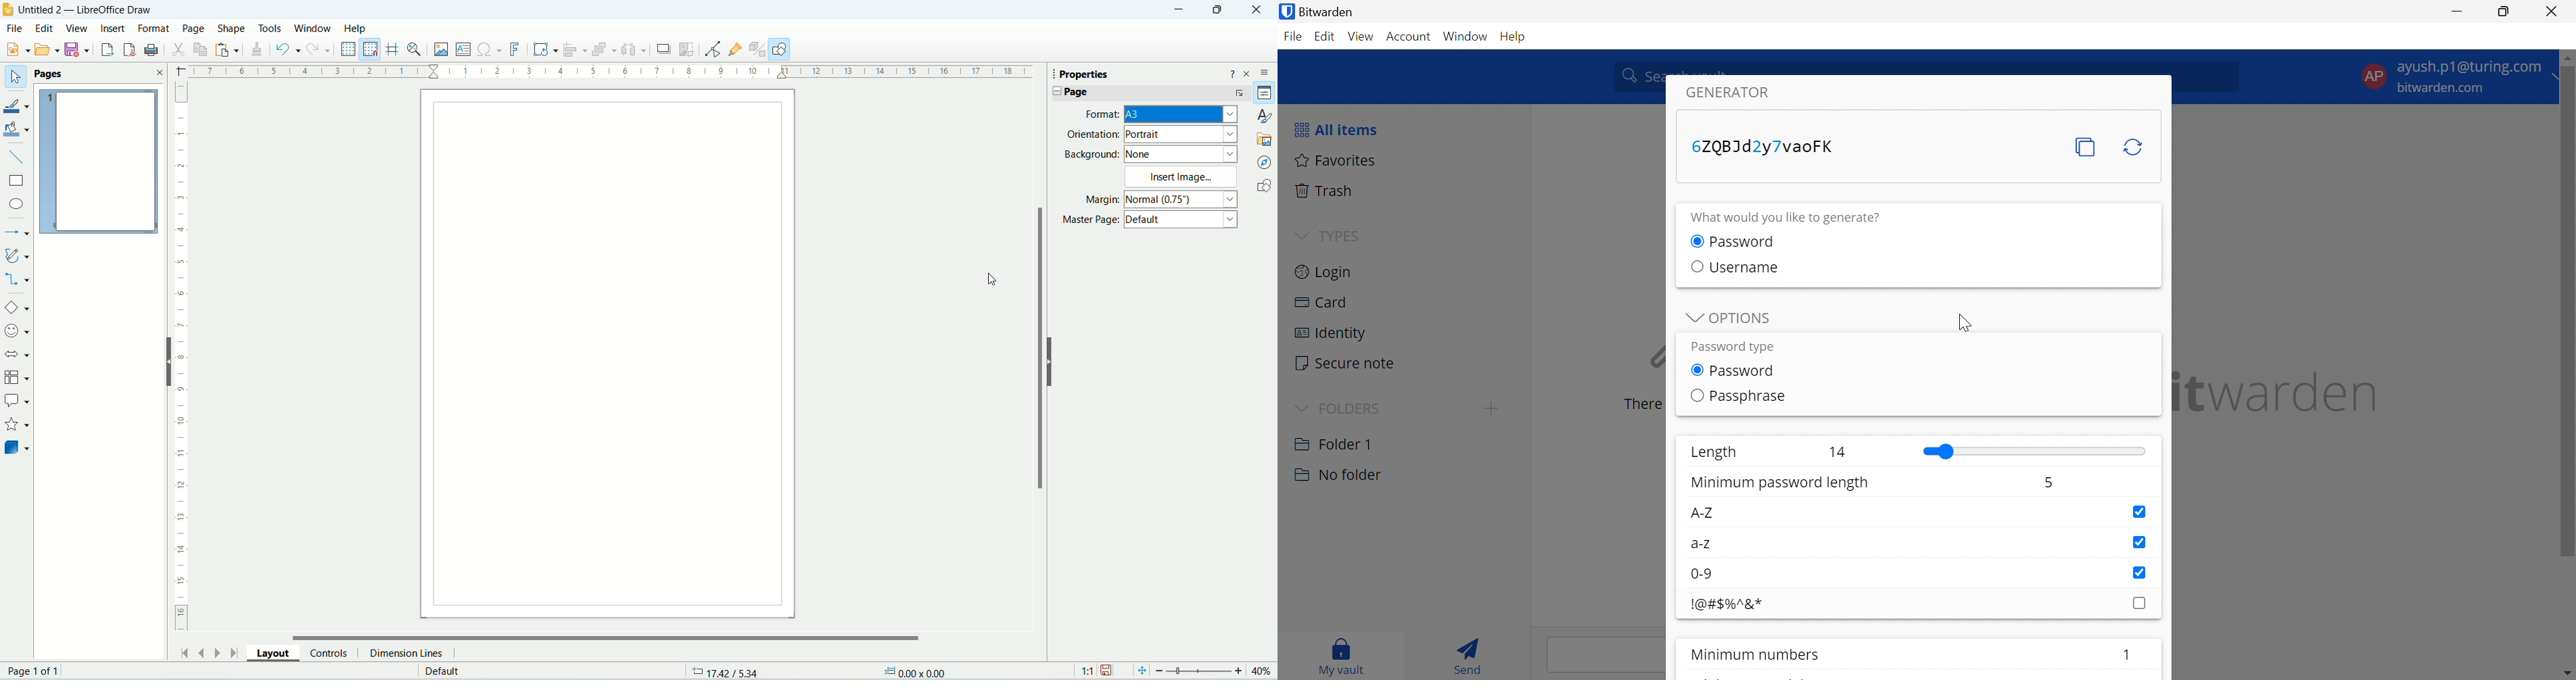 The image size is (2576, 700). I want to click on vertical ruler, so click(182, 355).